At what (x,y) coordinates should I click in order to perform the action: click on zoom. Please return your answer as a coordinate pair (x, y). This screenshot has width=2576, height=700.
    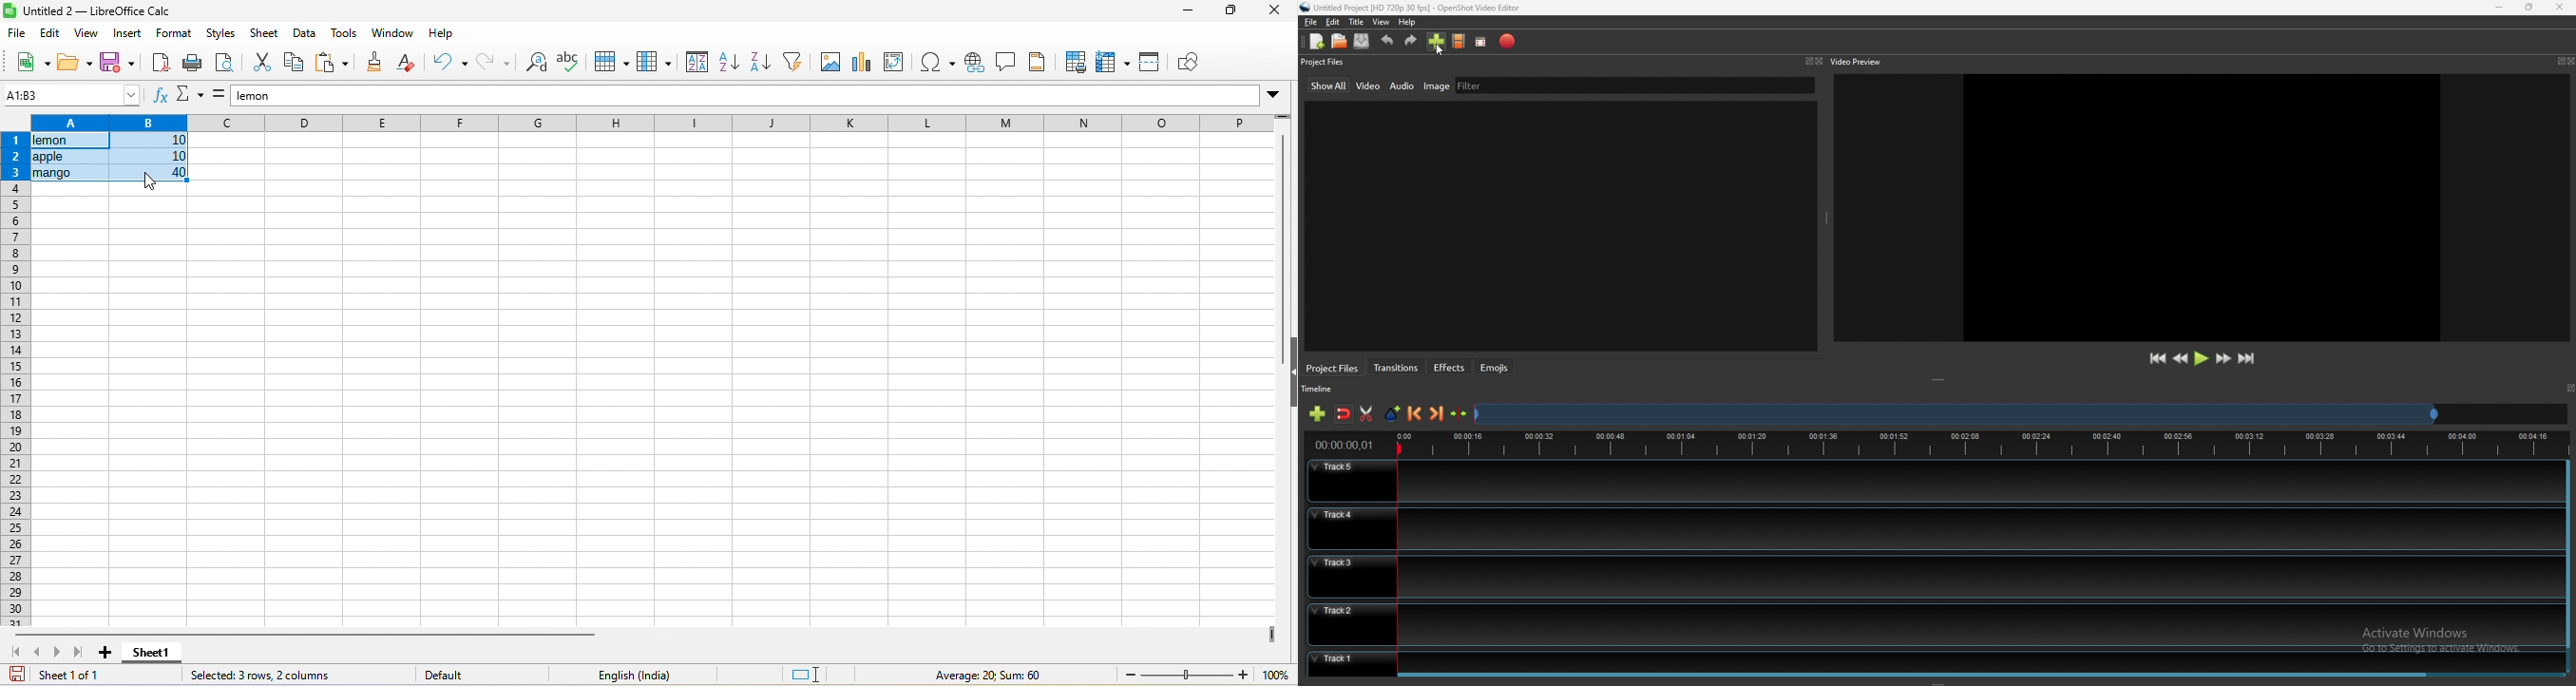
    Looking at the image, I should click on (1275, 675).